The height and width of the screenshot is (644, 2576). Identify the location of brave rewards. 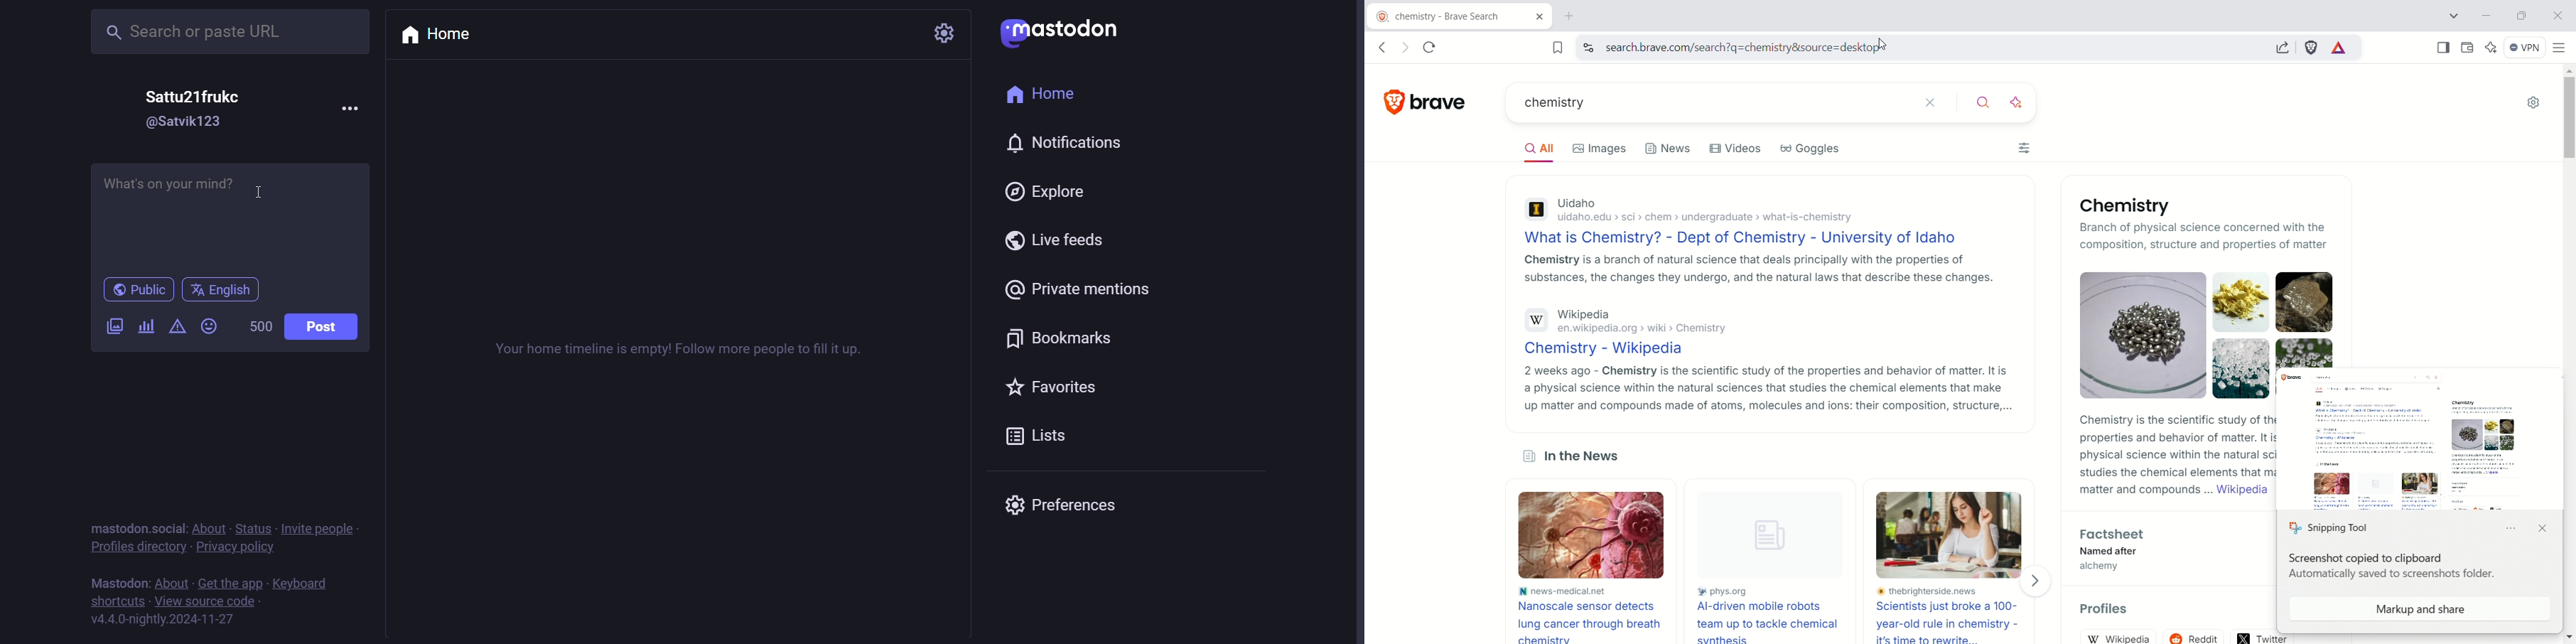
(2340, 49).